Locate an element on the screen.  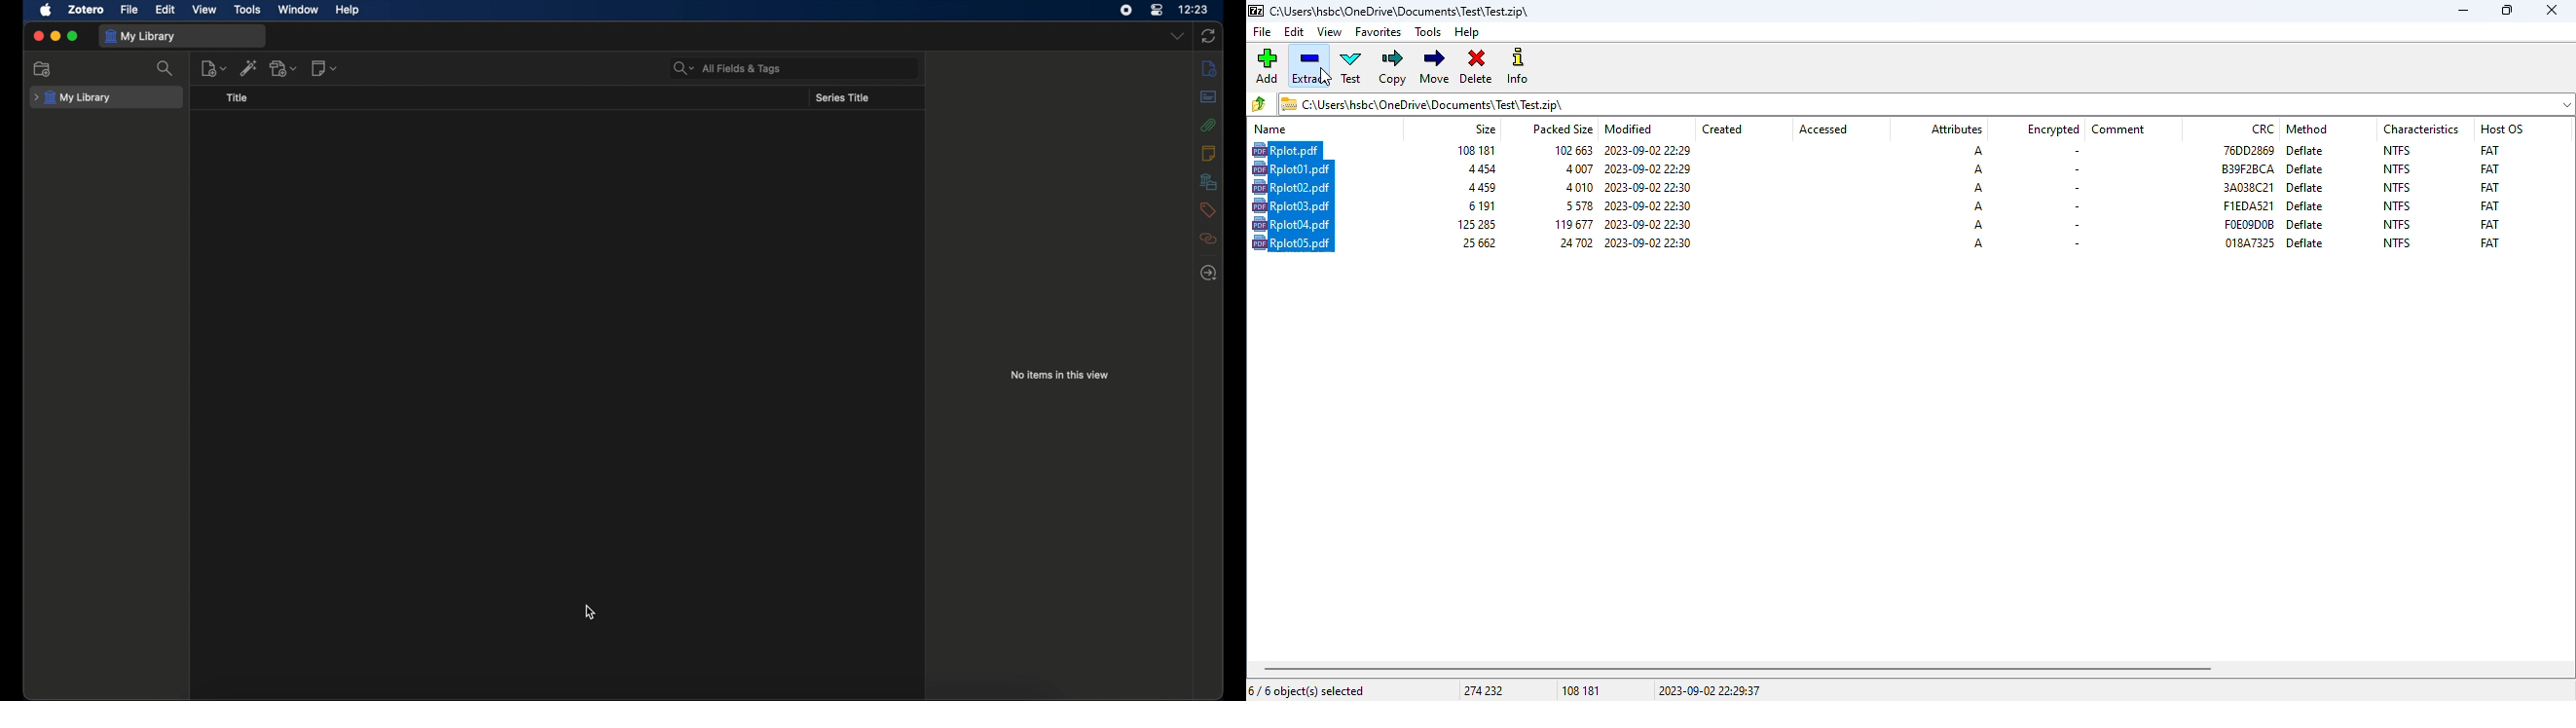
time is located at coordinates (1194, 8).